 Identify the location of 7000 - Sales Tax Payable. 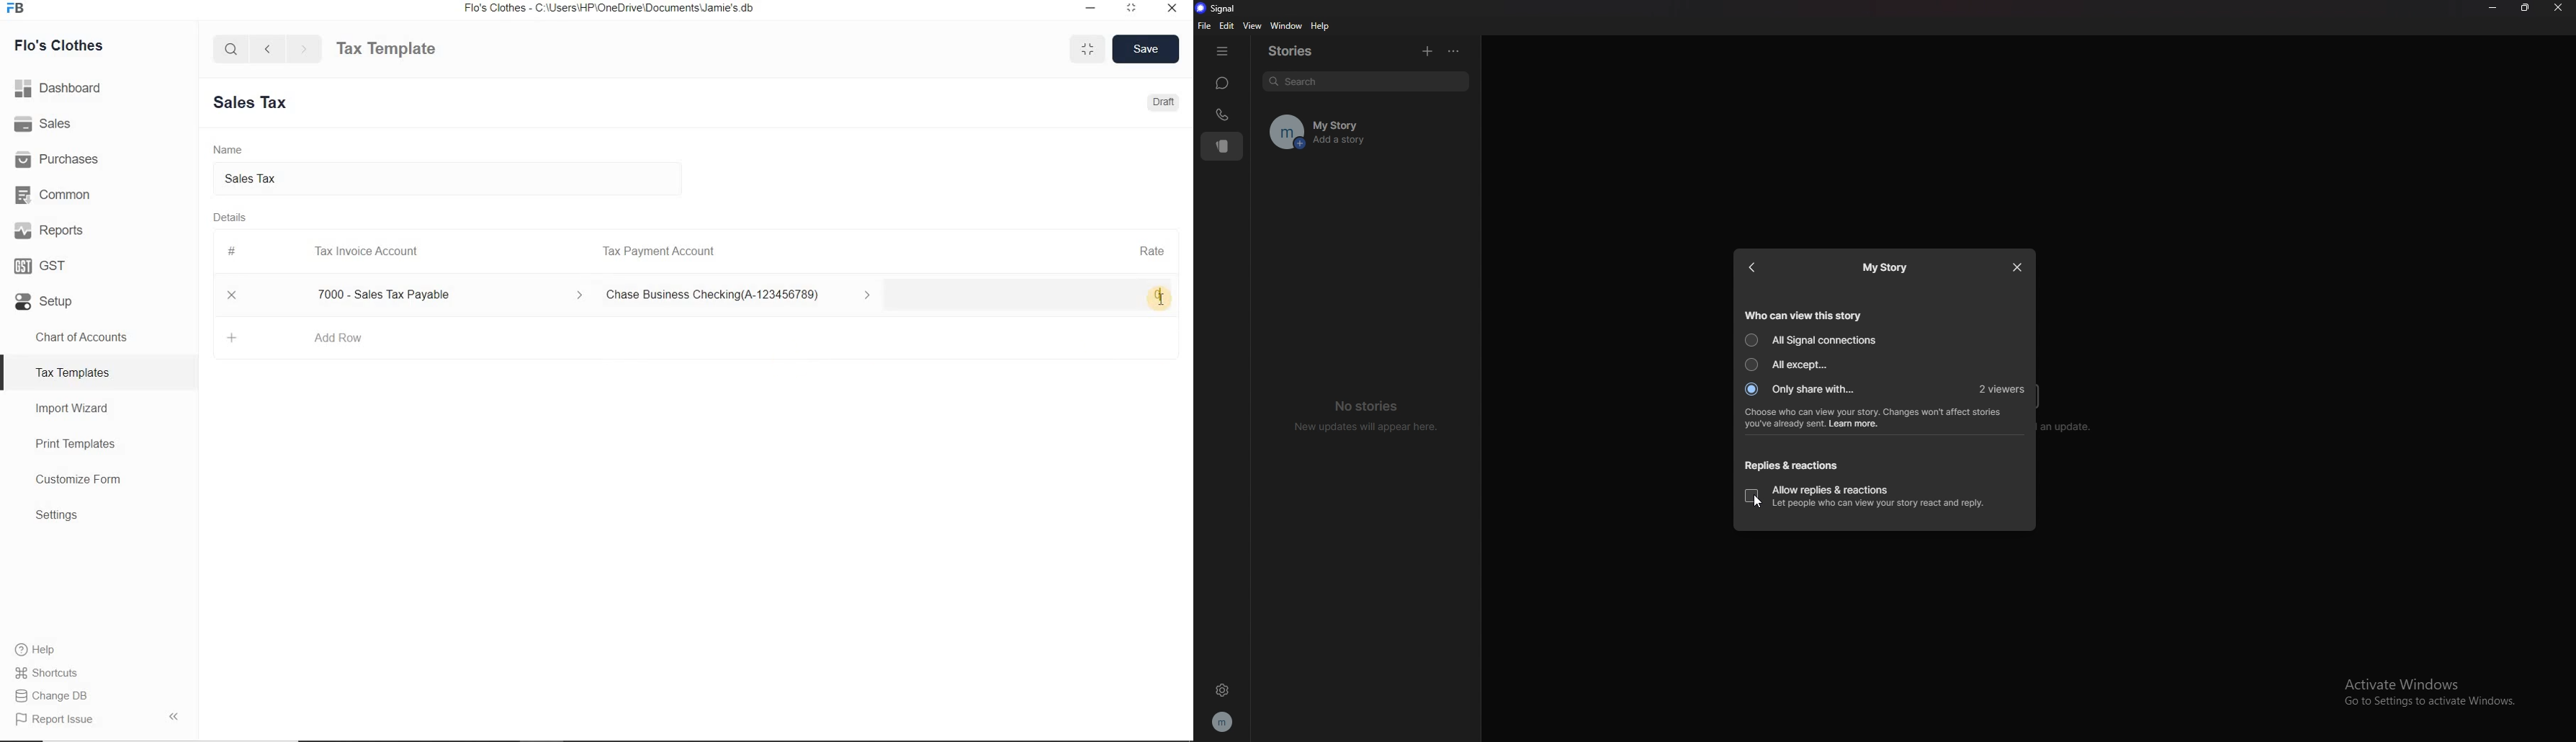
(446, 295).